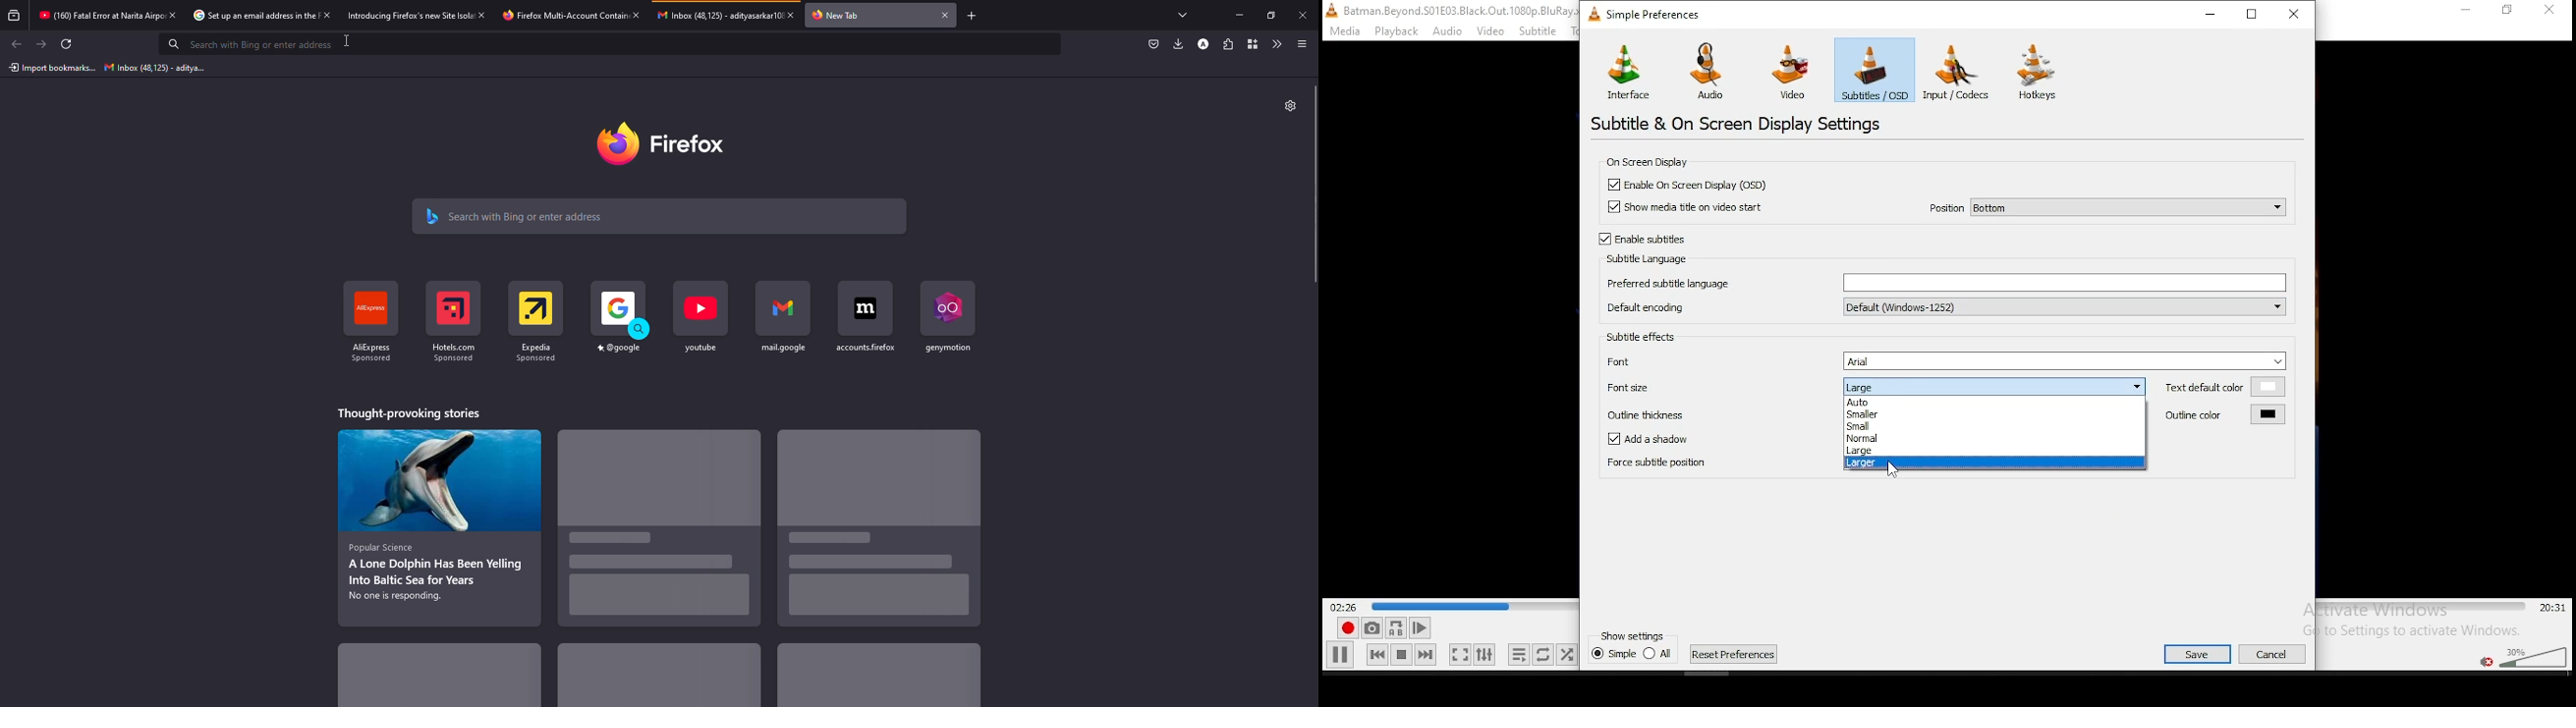 The width and height of the screenshot is (2576, 728). I want to click on subtitle, so click(1536, 31).